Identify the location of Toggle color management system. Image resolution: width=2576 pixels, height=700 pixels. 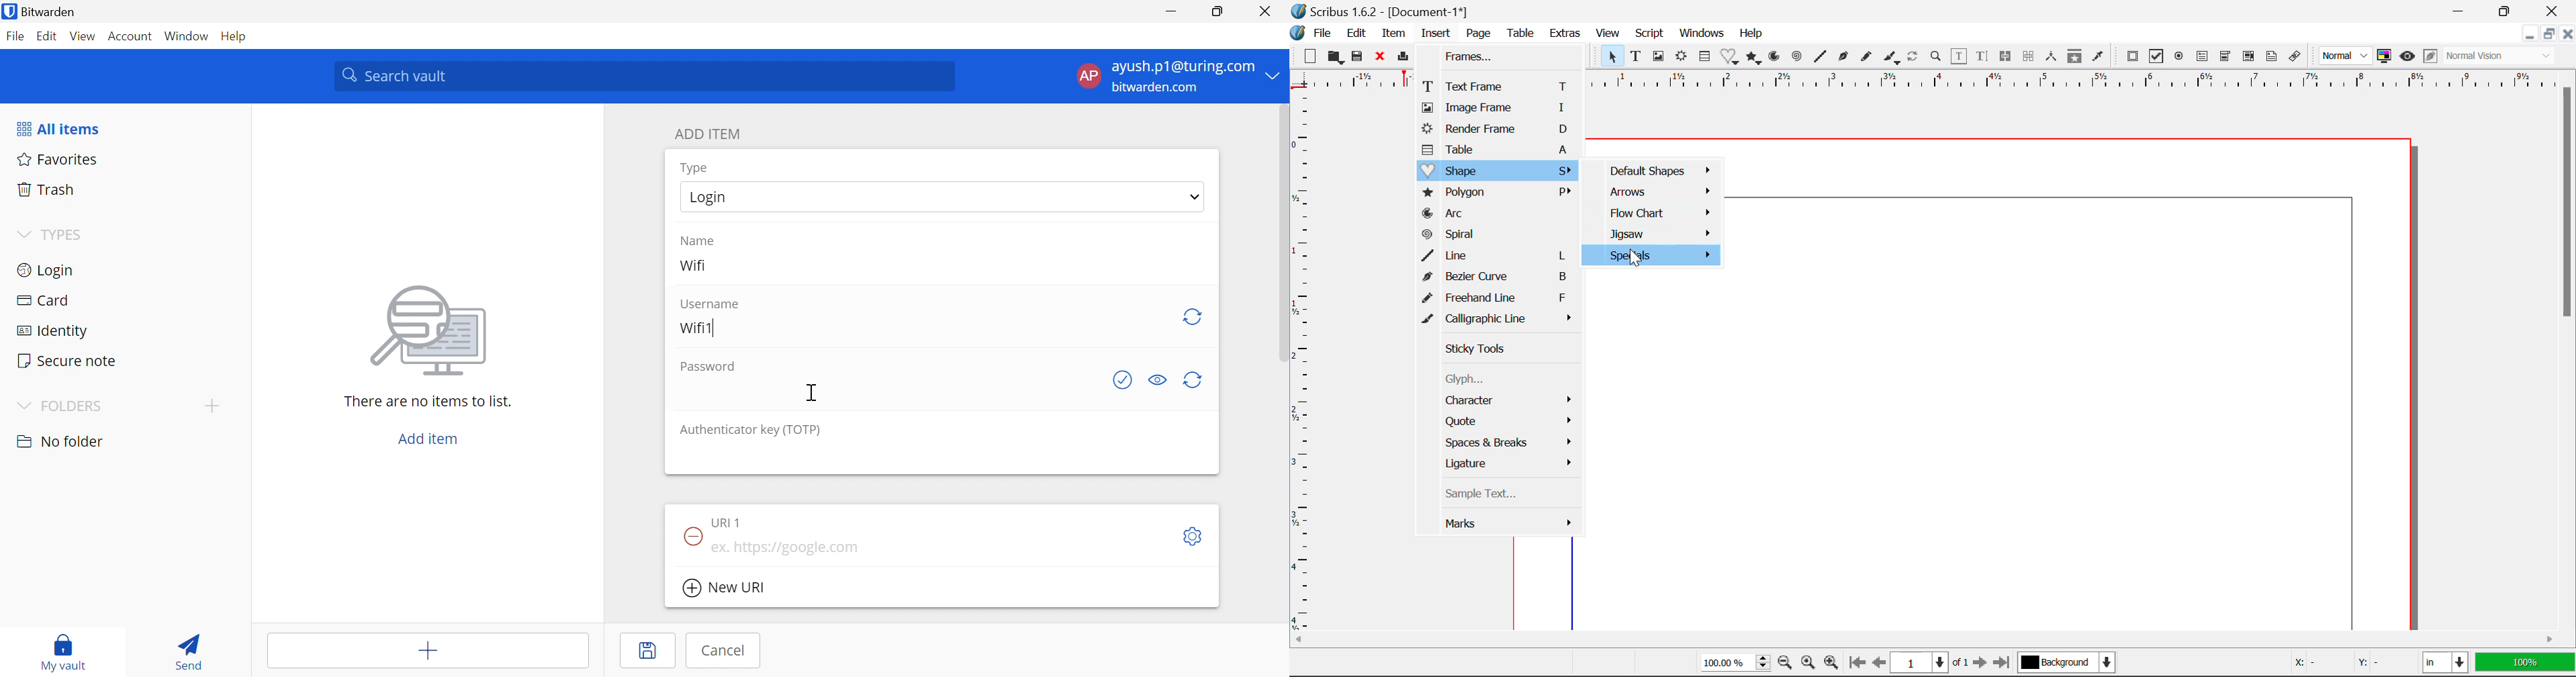
(2384, 57).